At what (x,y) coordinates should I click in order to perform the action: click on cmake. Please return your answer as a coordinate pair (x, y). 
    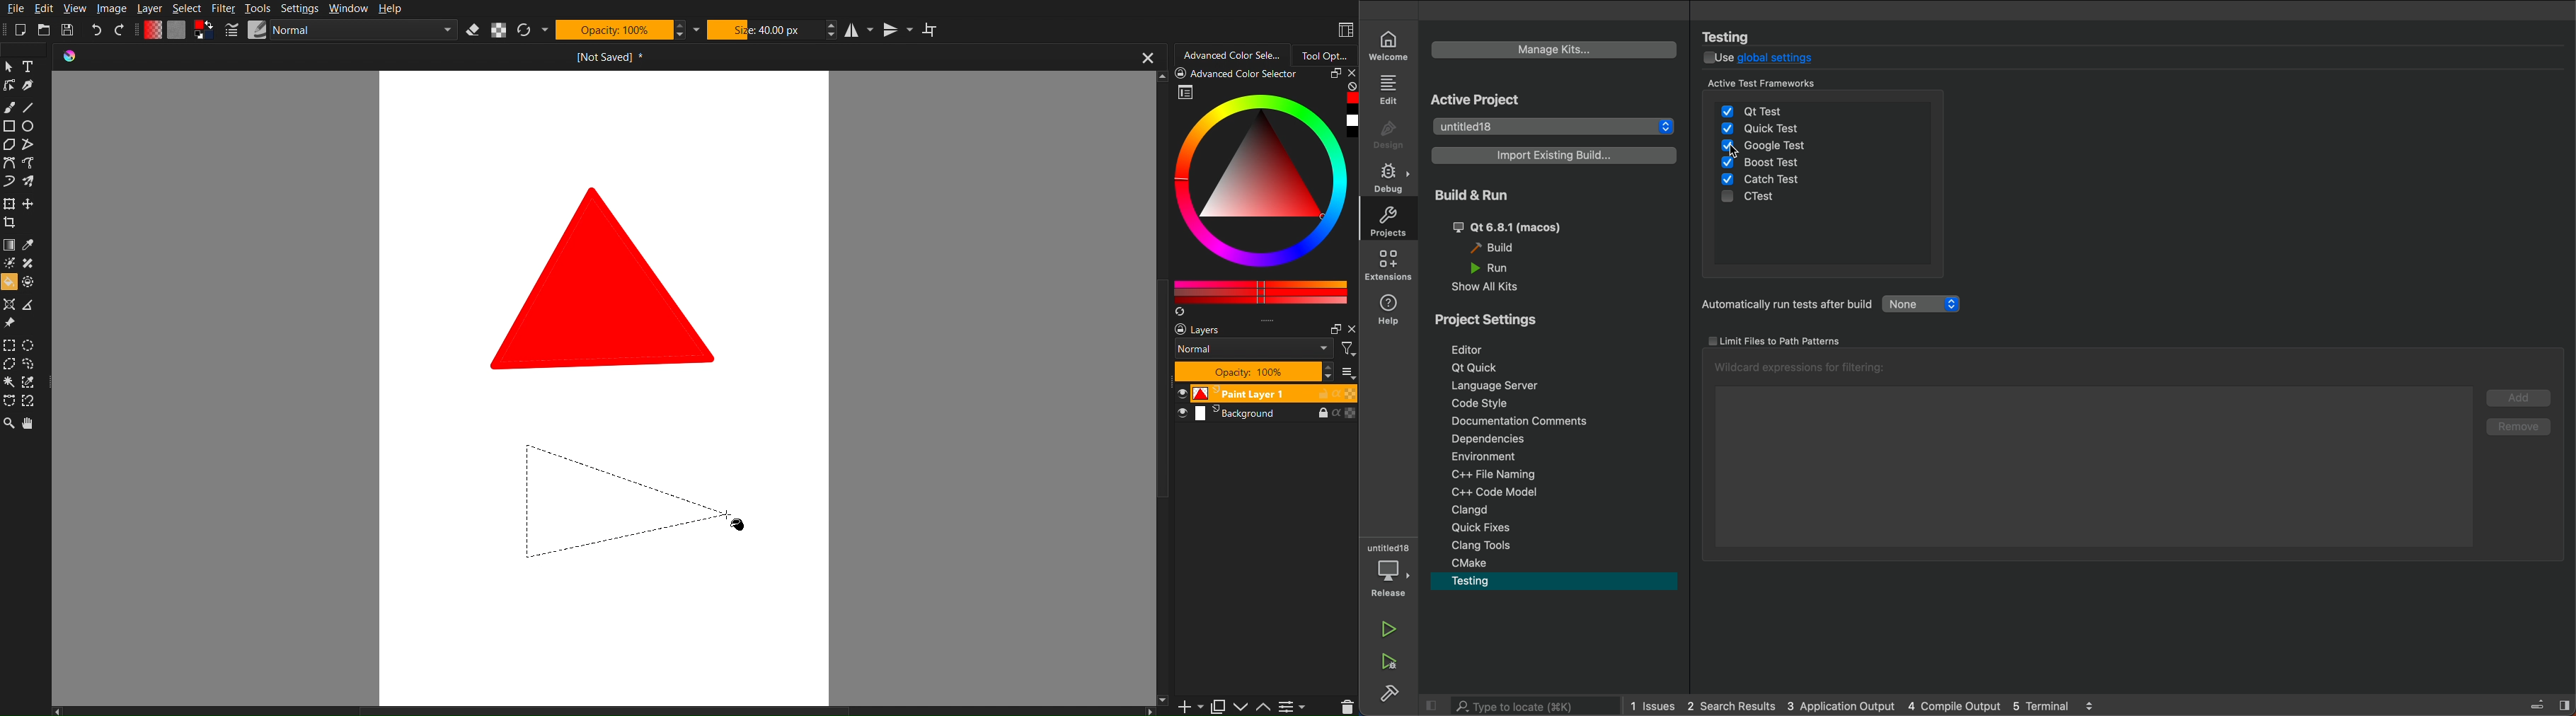
    Looking at the image, I should click on (1555, 564).